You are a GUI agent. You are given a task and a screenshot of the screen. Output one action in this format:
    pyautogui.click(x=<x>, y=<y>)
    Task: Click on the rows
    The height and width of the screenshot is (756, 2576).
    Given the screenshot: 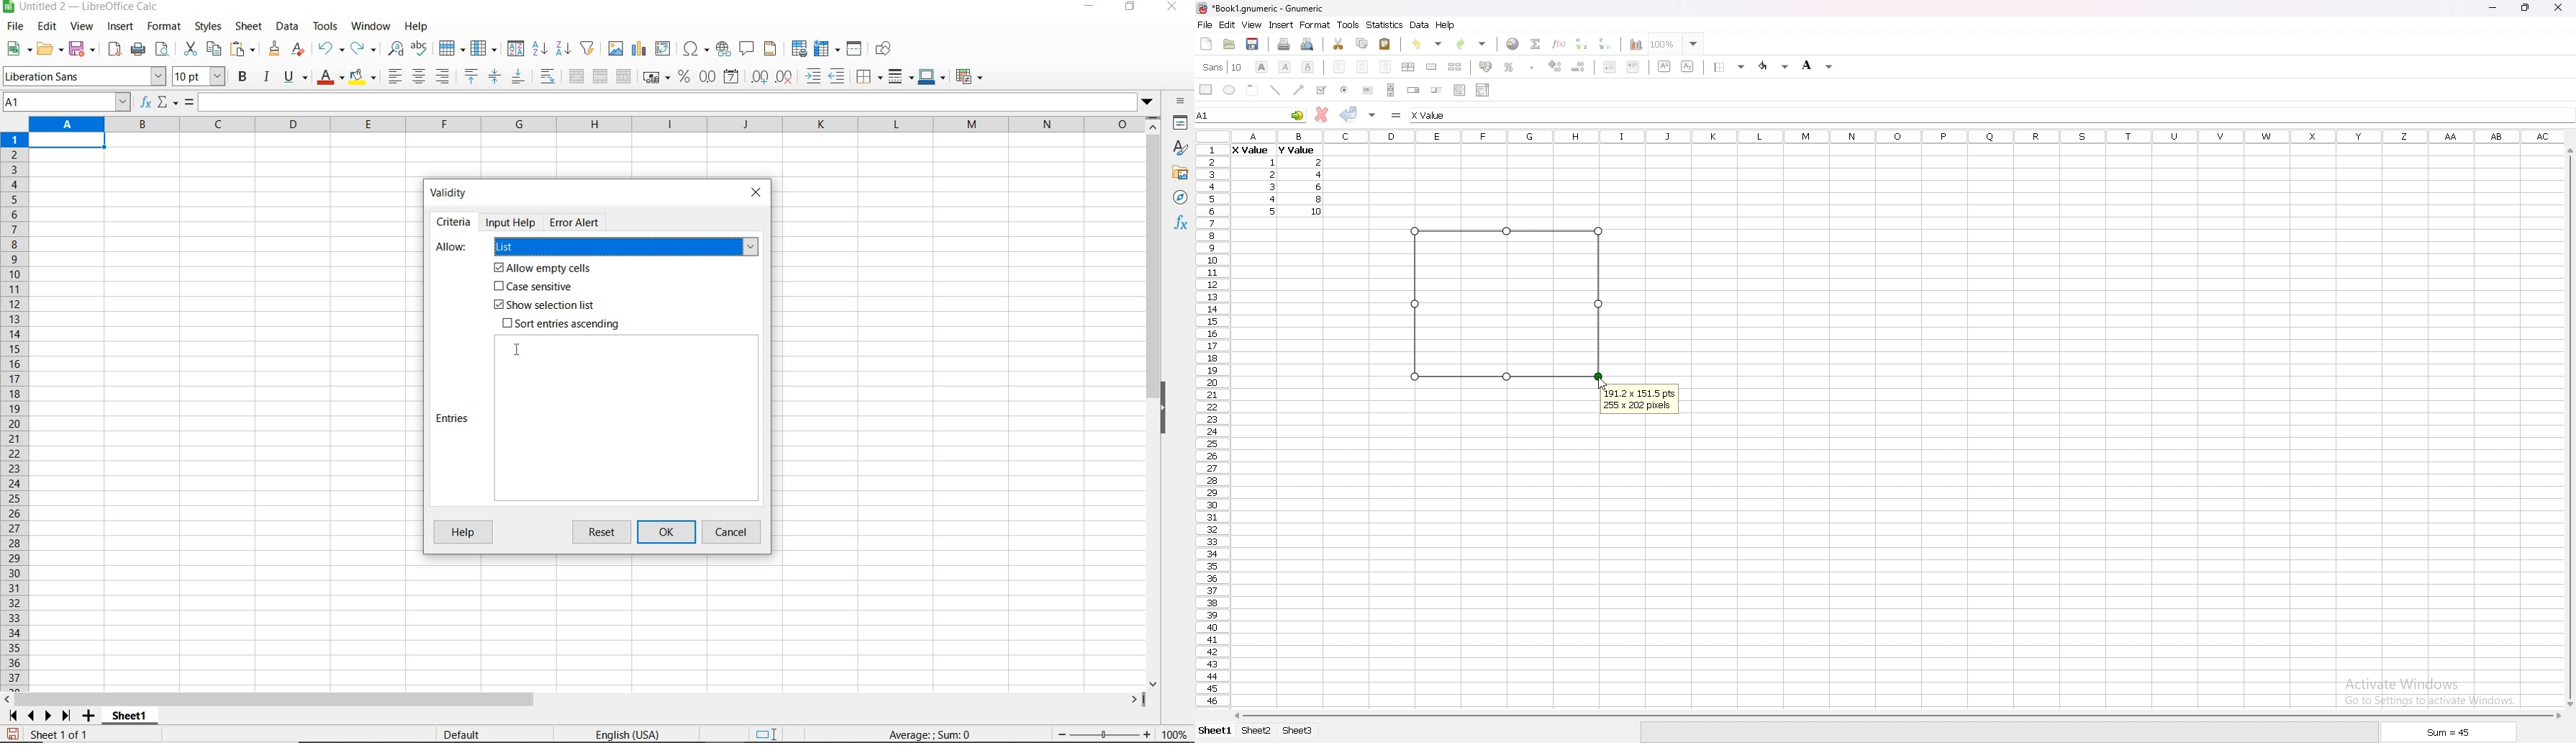 What is the action you would take?
    pyautogui.click(x=1210, y=423)
    